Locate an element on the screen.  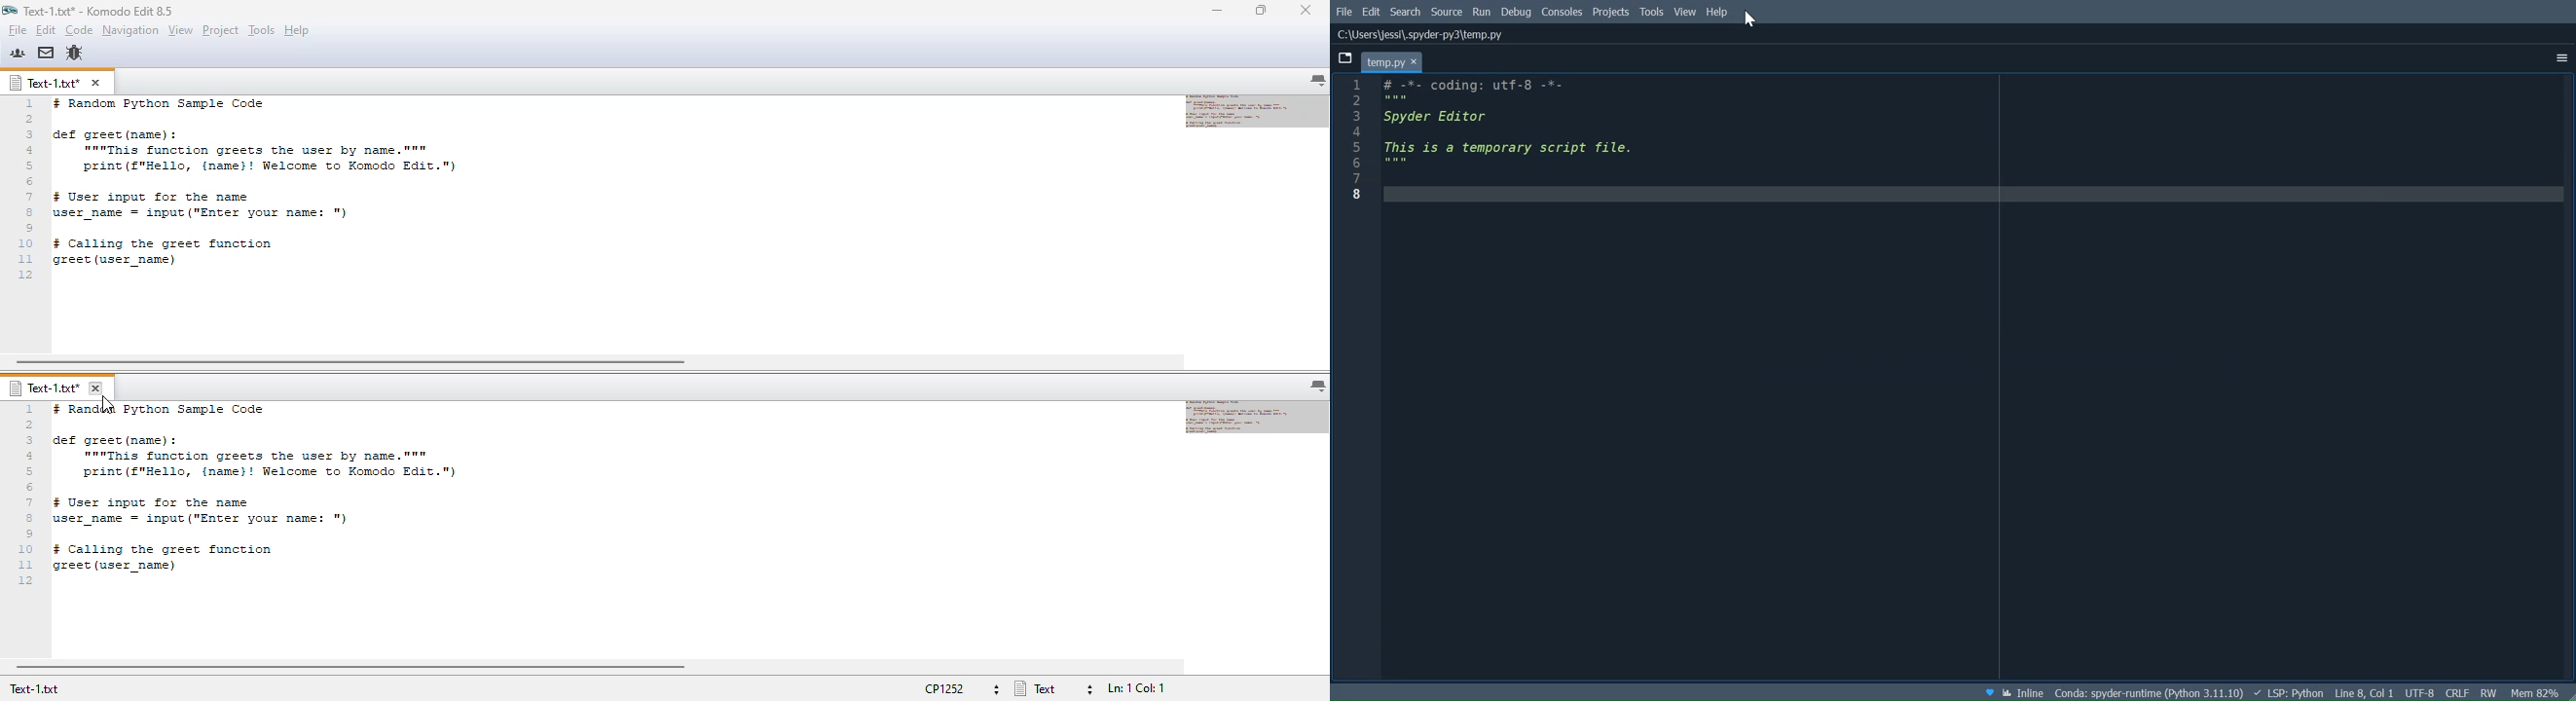
Help Spyder is located at coordinates (1989, 691).